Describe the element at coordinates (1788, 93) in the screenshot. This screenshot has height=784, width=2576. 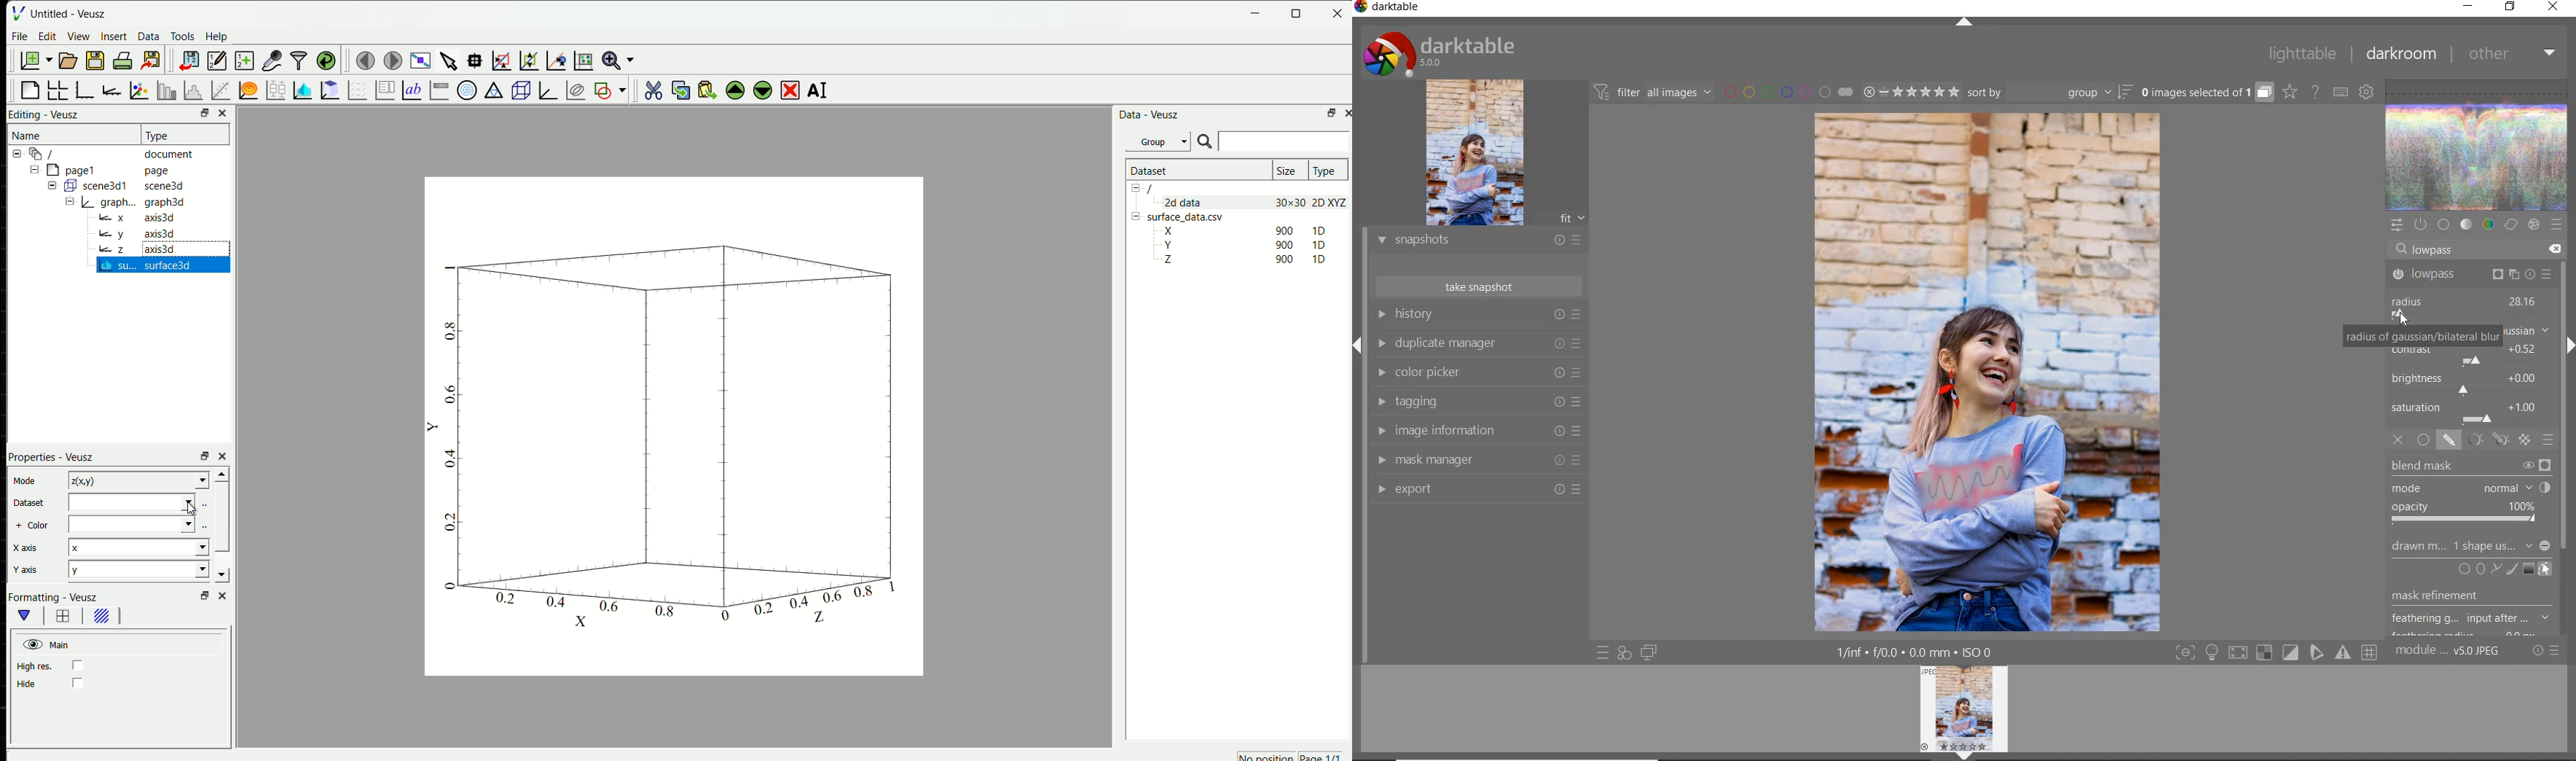
I see `filter images by color labels` at that location.